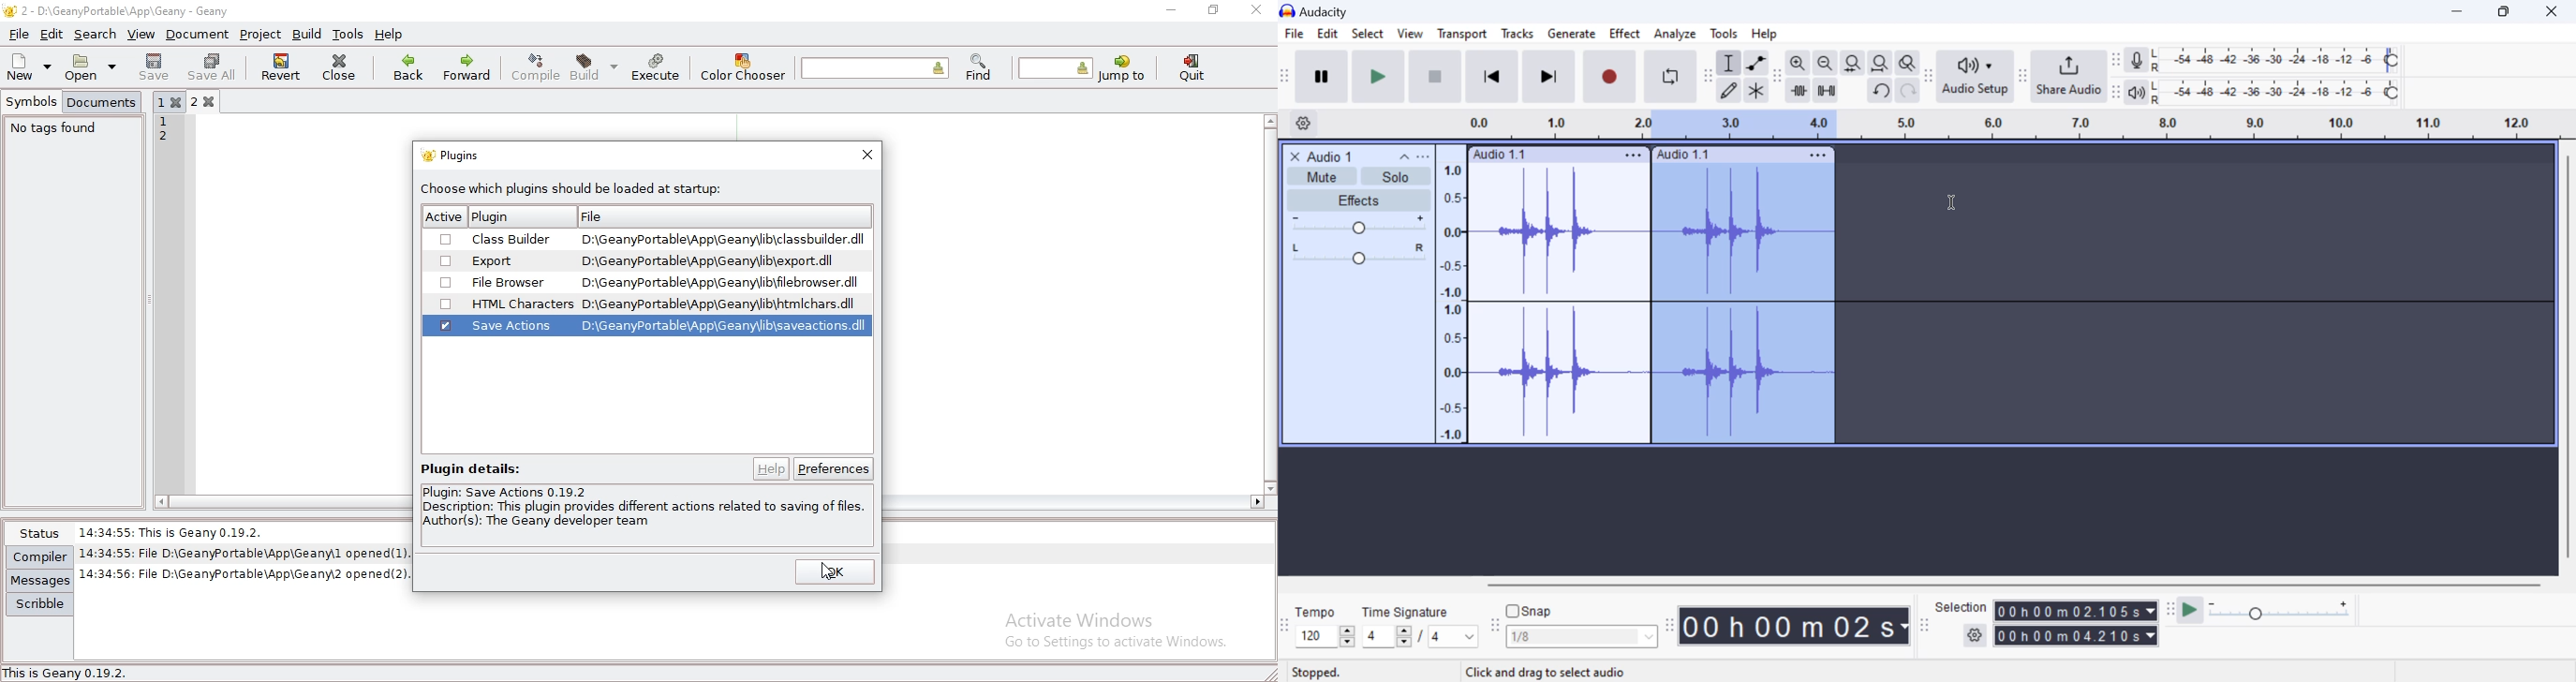 The height and width of the screenshot is (700, 2576). Describe the element at coordinates (772, 468) in the screenshot. I see `help` at that location.